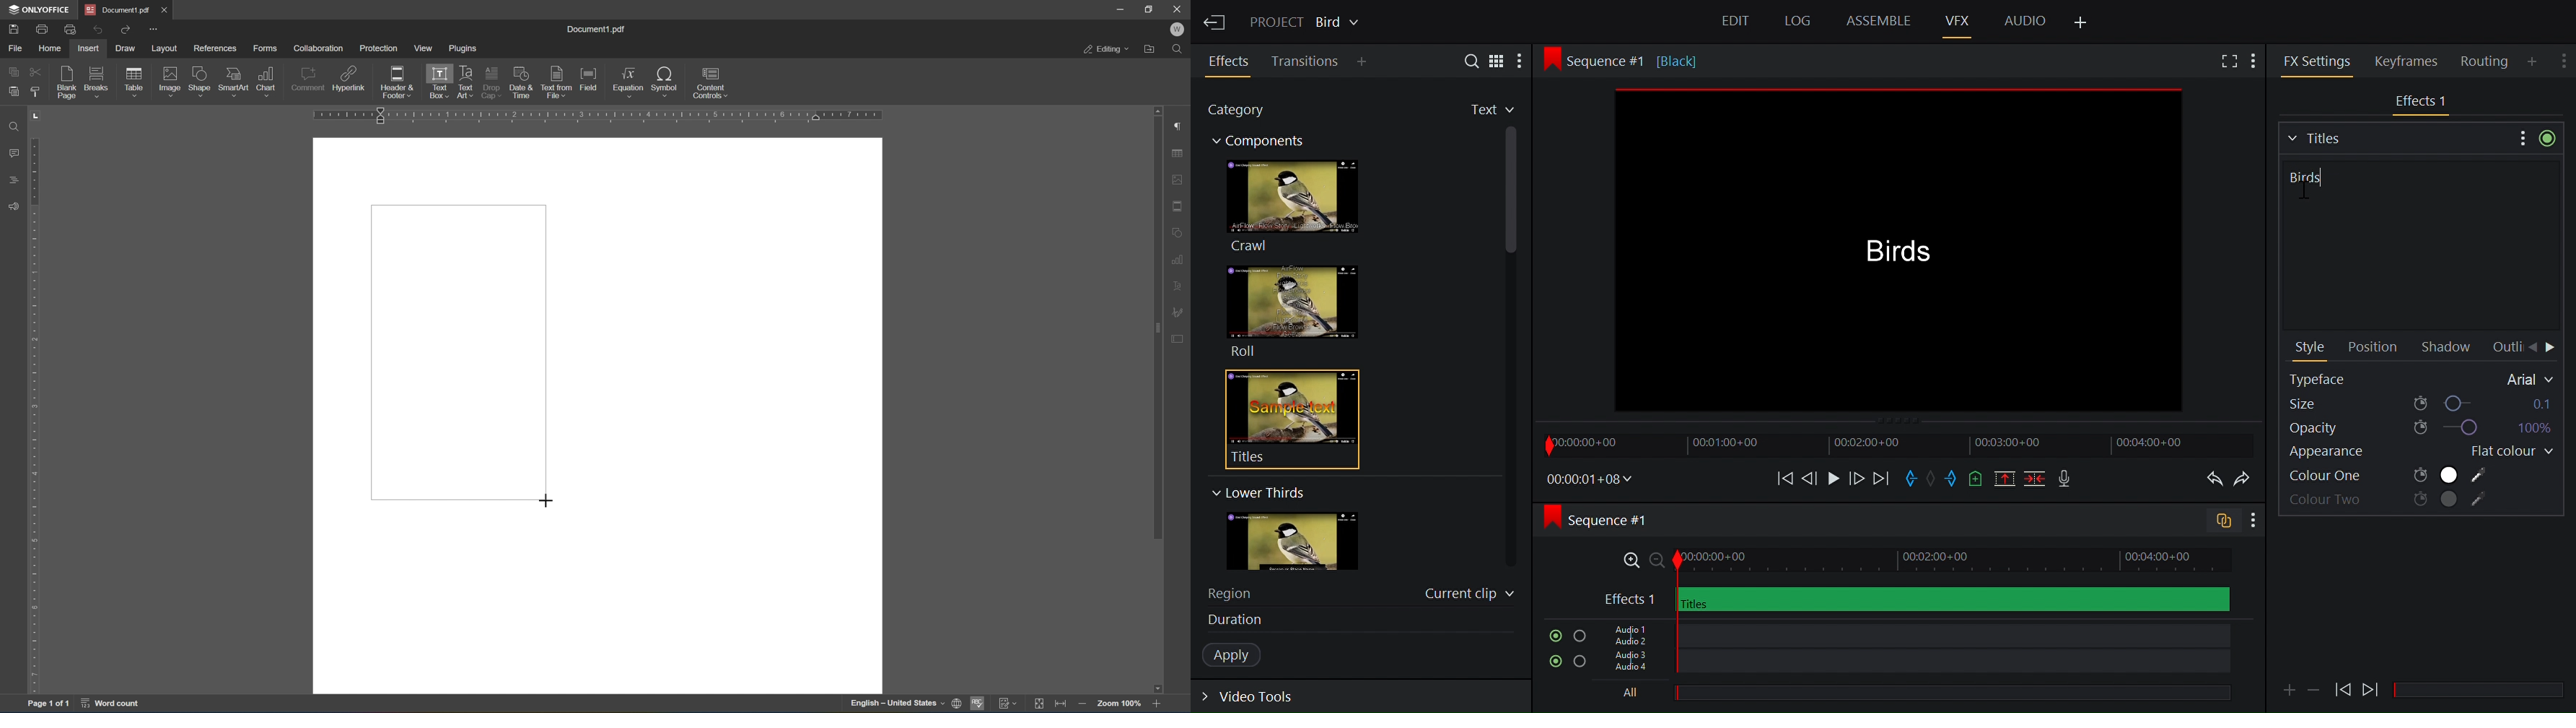 The width and height of the screenshot is (2576, 728). I want to click on Favorites, so click(1480, 110).